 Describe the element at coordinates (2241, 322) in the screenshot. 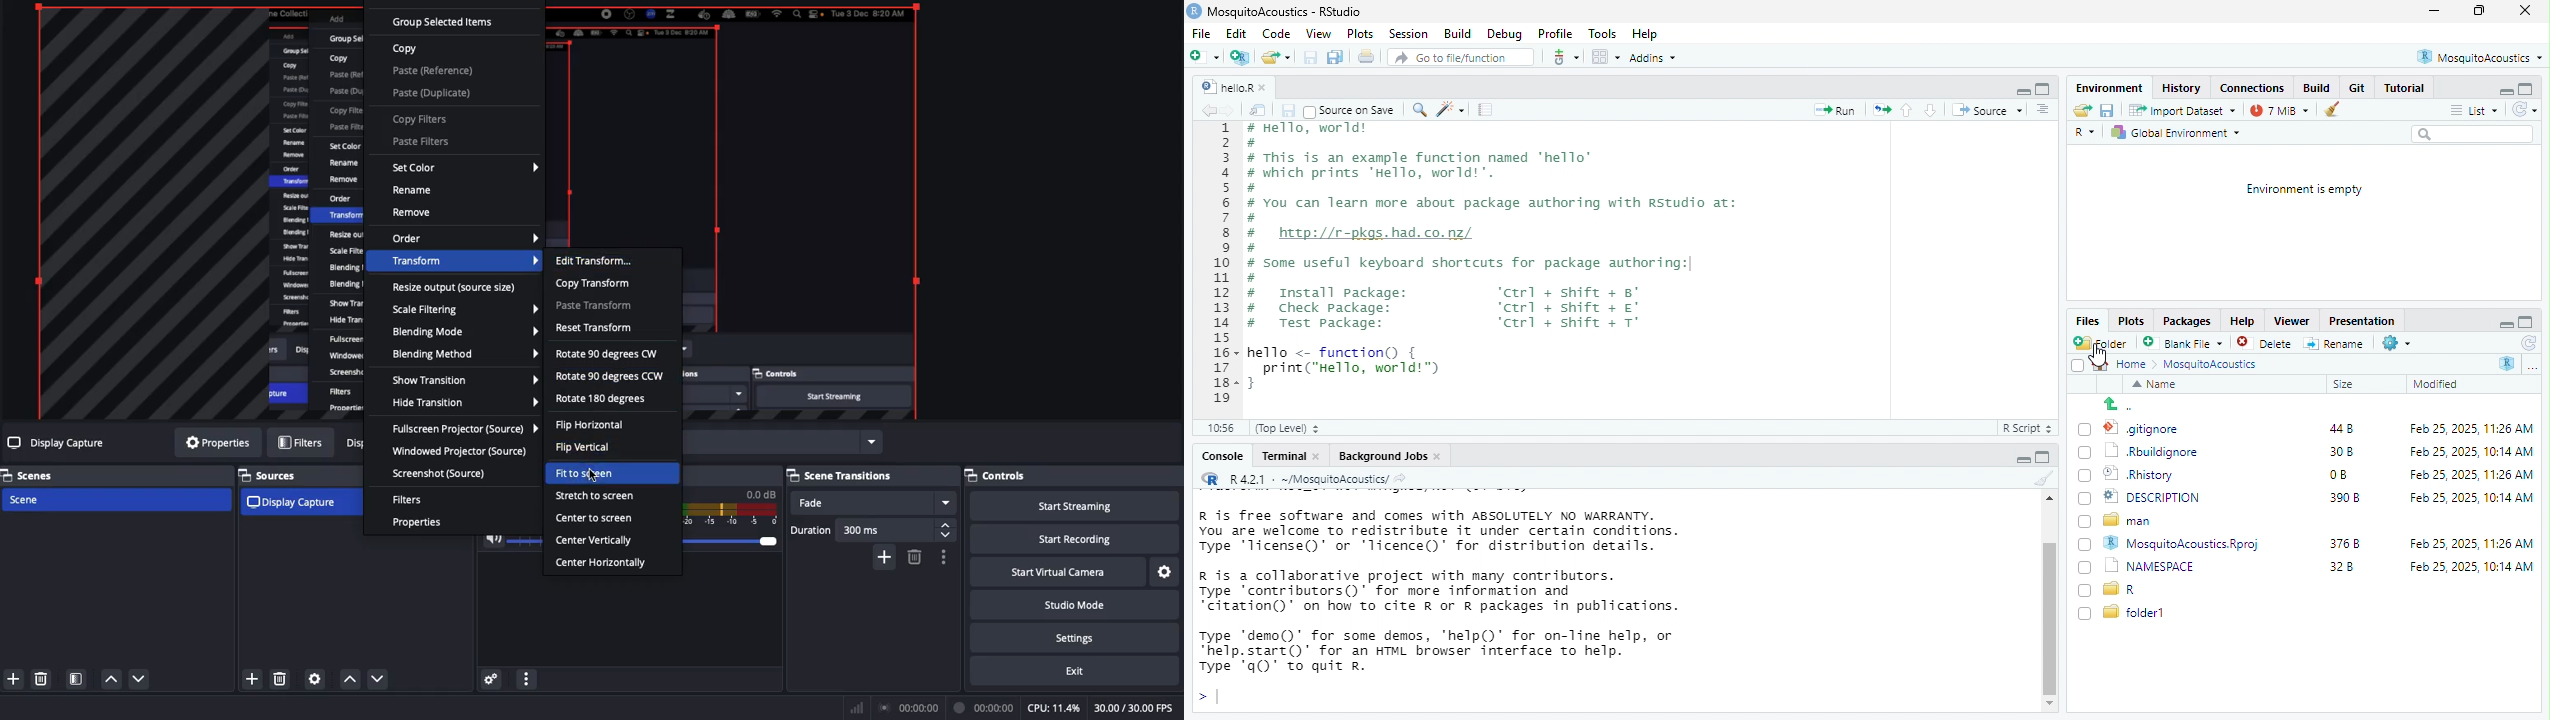

I see `Help` at that location.